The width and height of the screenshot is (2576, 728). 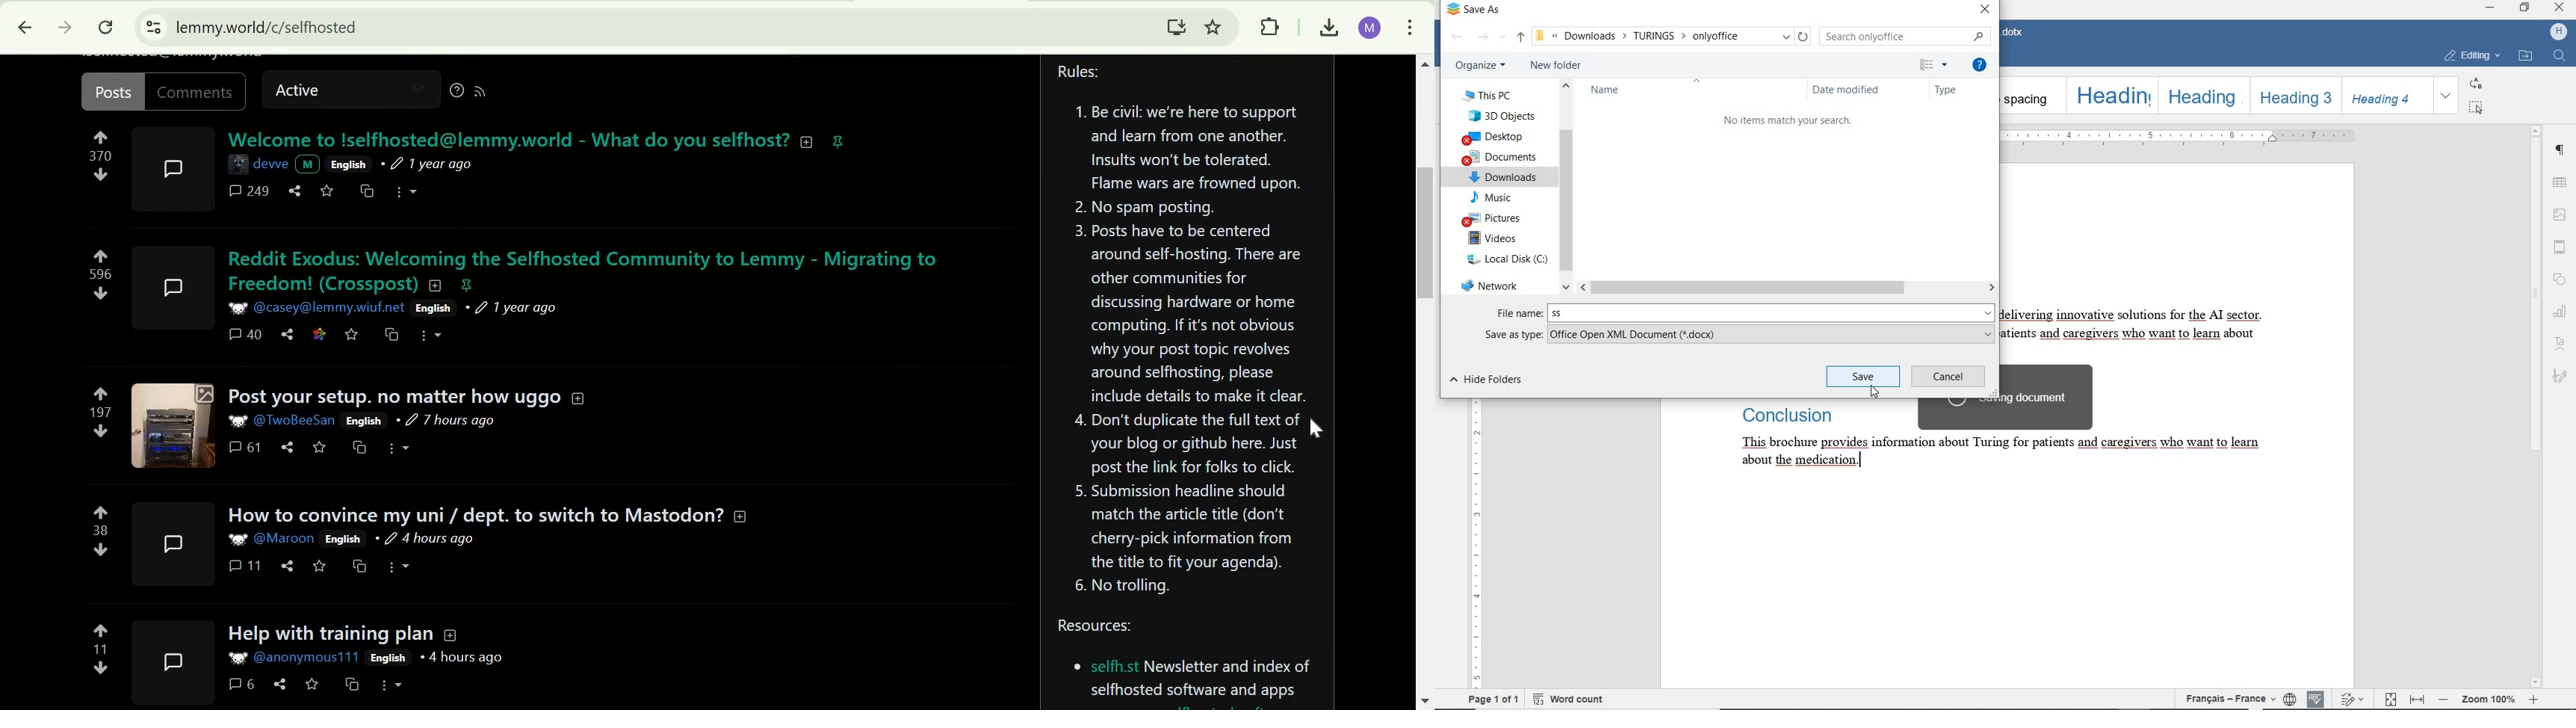 What do you see at coordinates (1609, 90) in the screenshot?
I see `NAME` at bounding box center [1609, 90].